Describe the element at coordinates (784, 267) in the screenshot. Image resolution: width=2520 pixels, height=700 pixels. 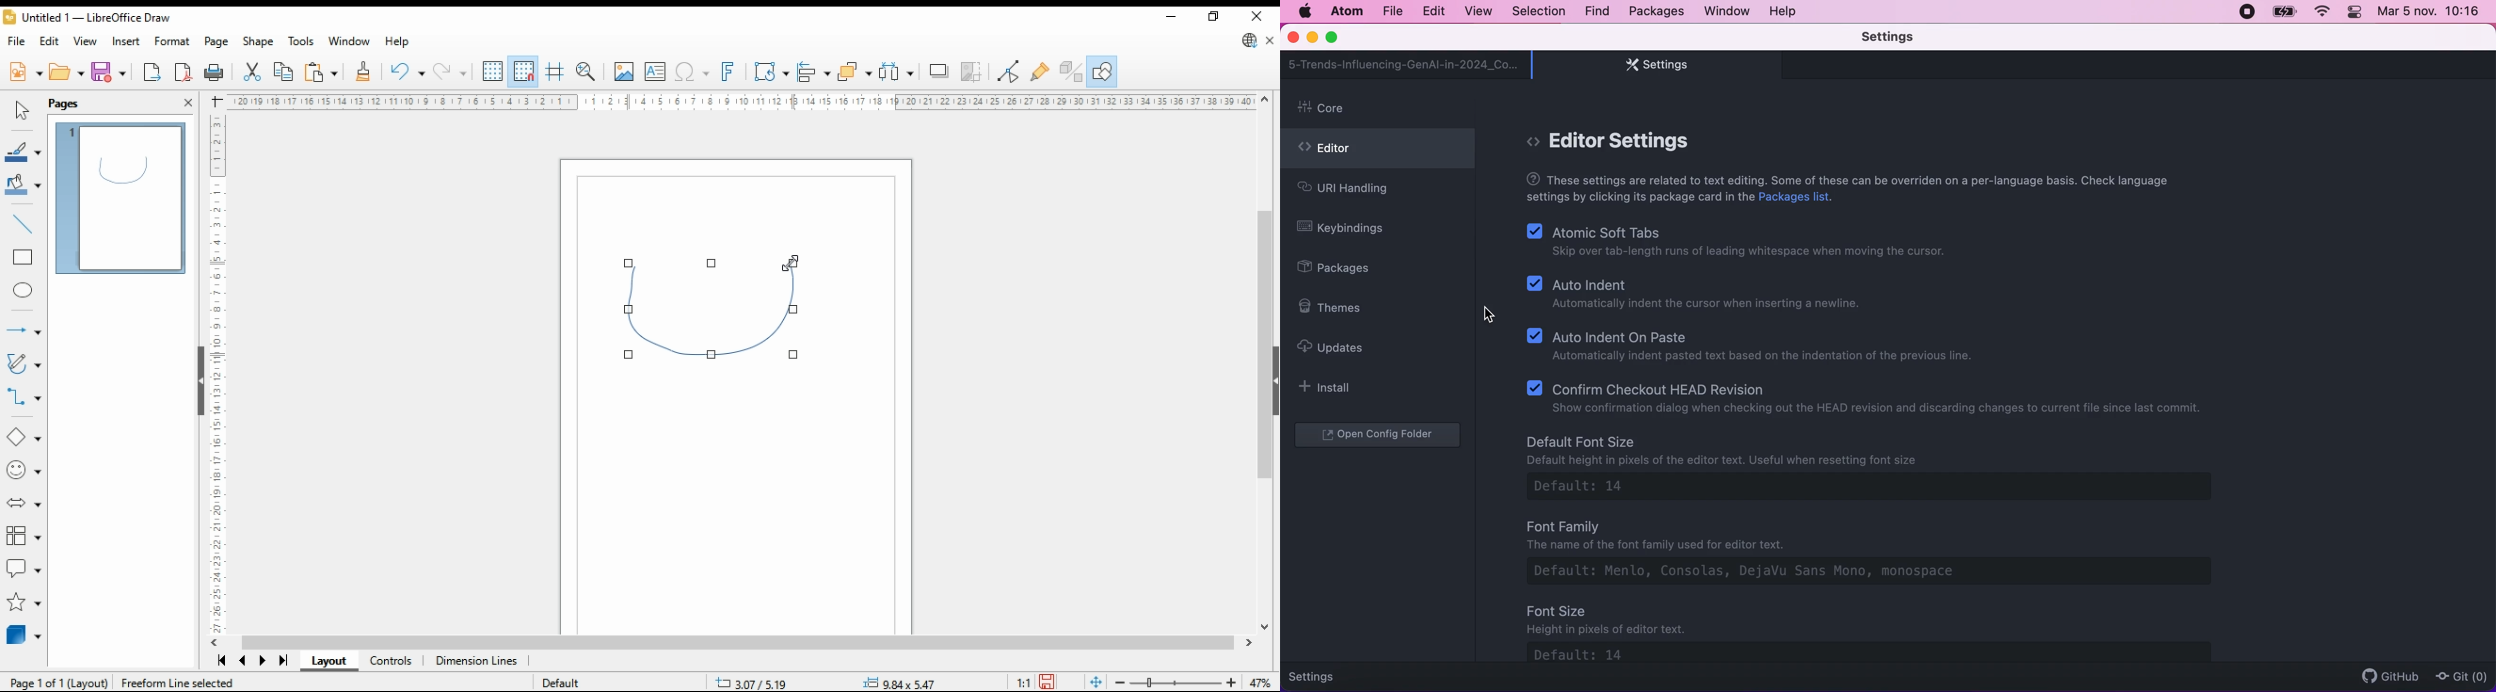
I see `mouse pointer` at that location.